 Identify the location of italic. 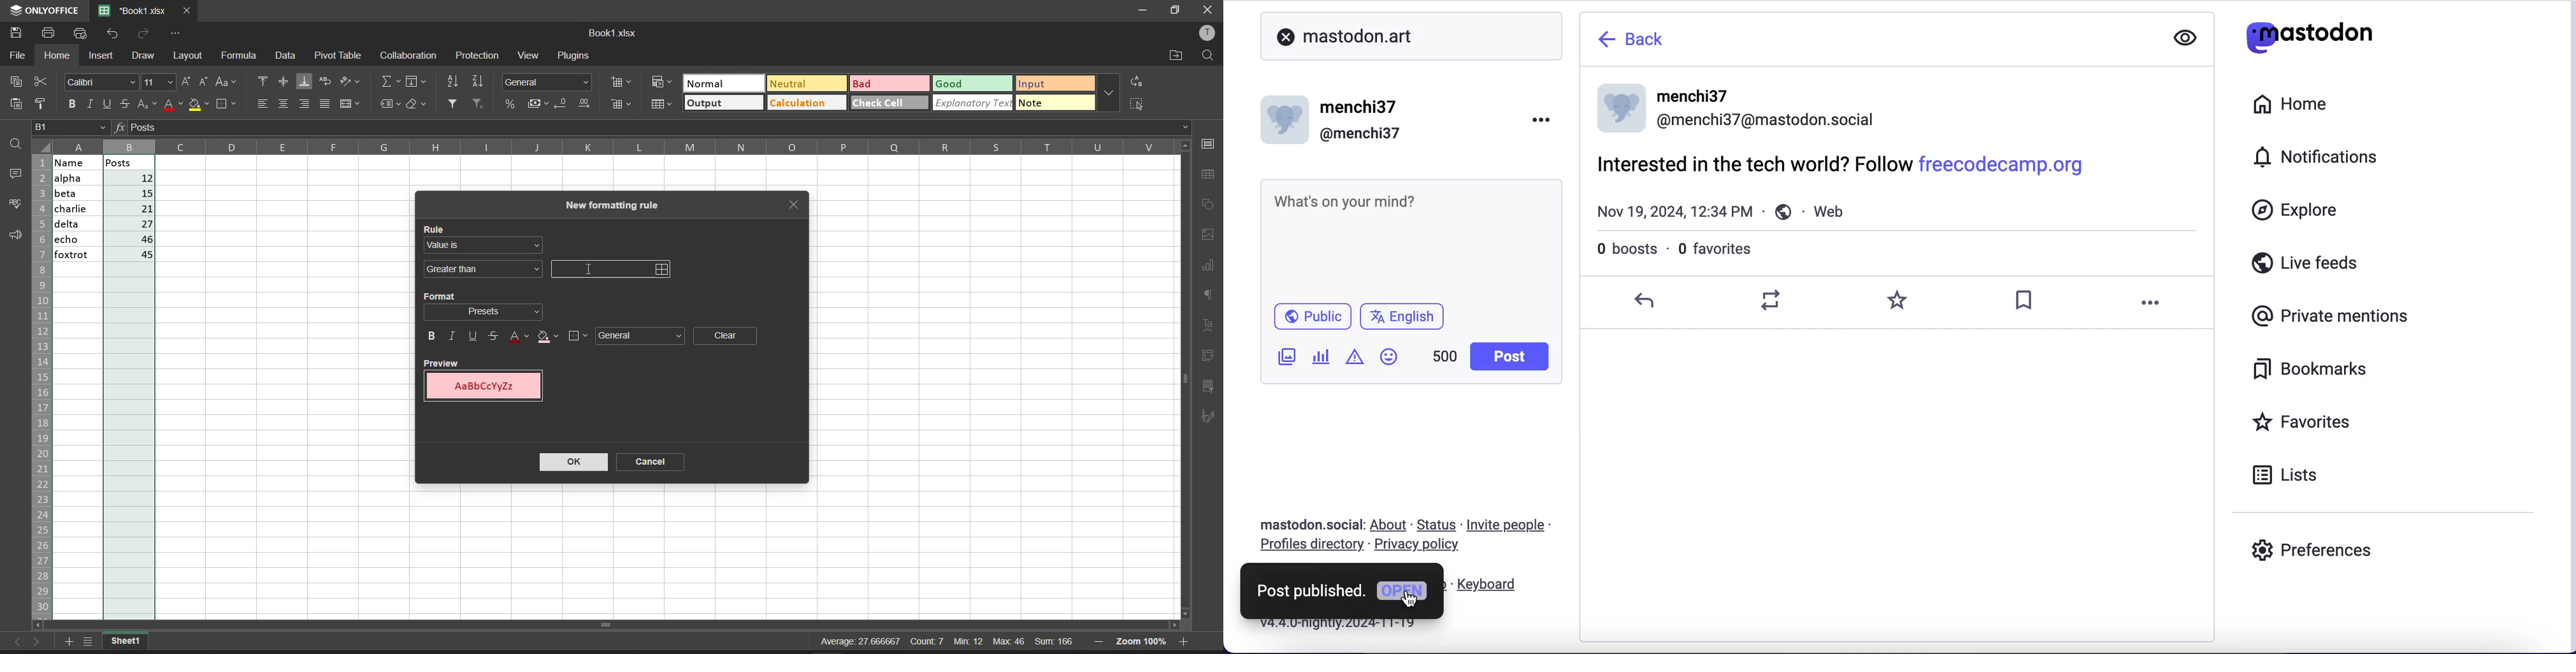
(89, 105).